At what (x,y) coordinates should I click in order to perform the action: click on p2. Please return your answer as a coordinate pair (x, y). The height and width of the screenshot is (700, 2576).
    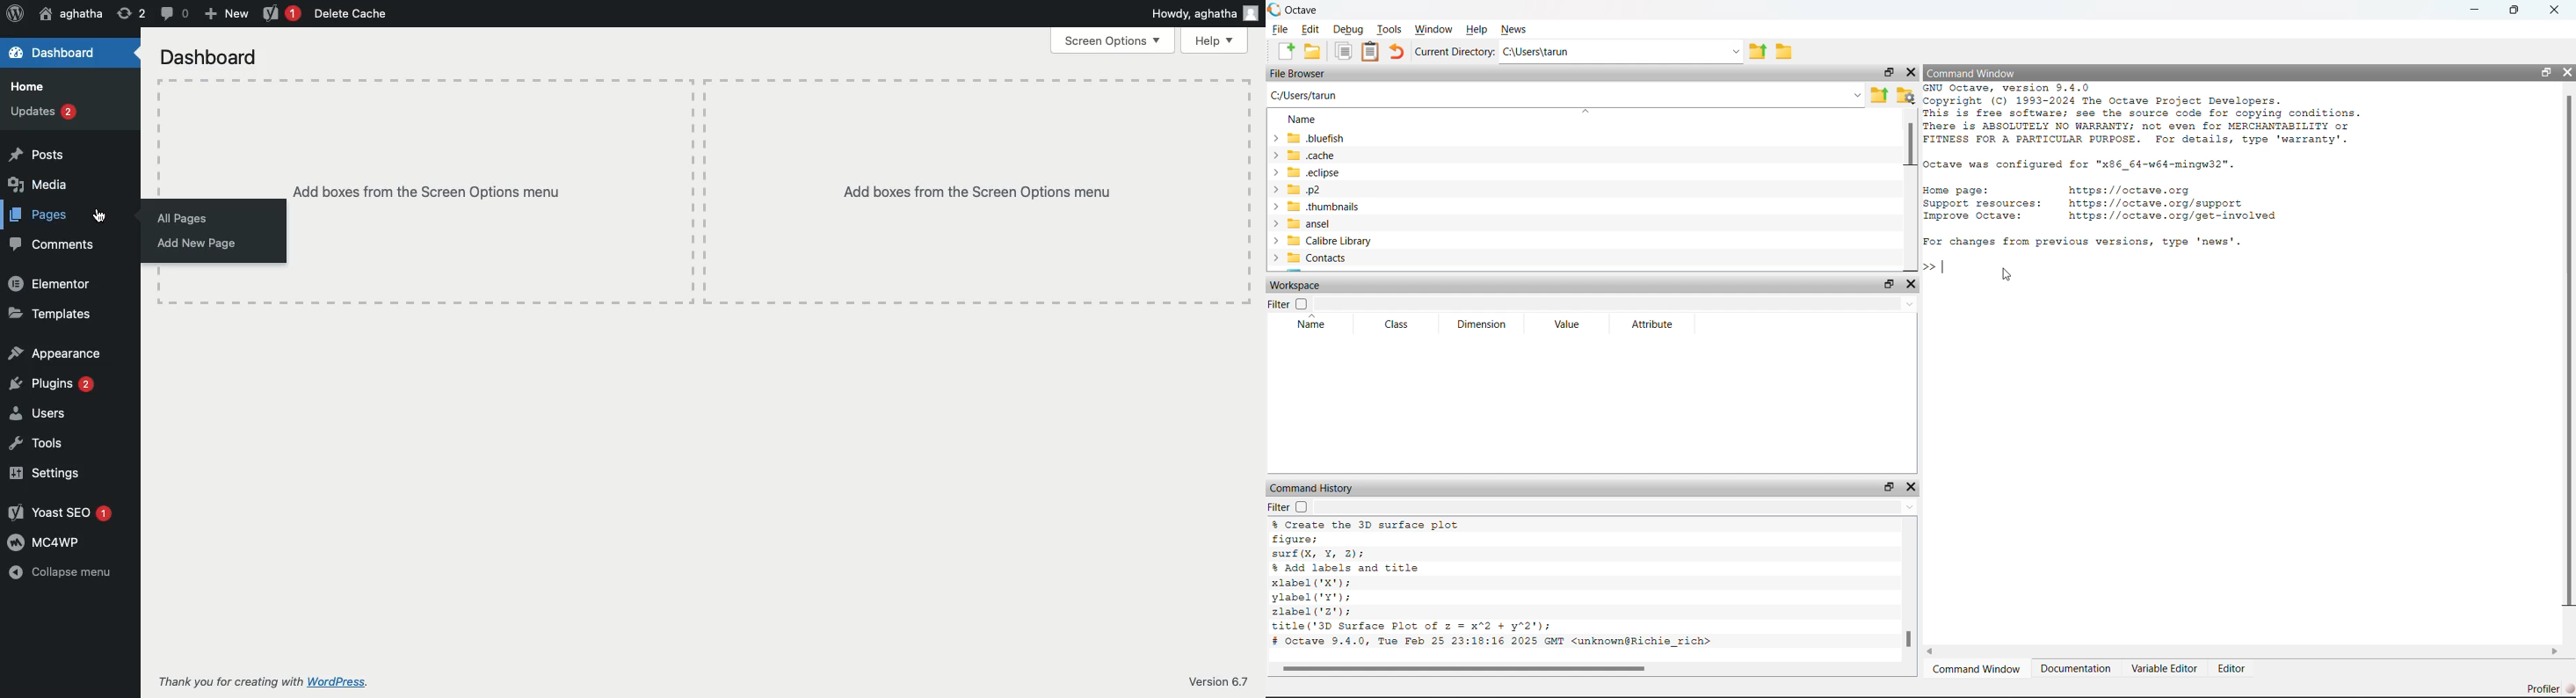
    Looking at the image, I should click on (1296, 189).